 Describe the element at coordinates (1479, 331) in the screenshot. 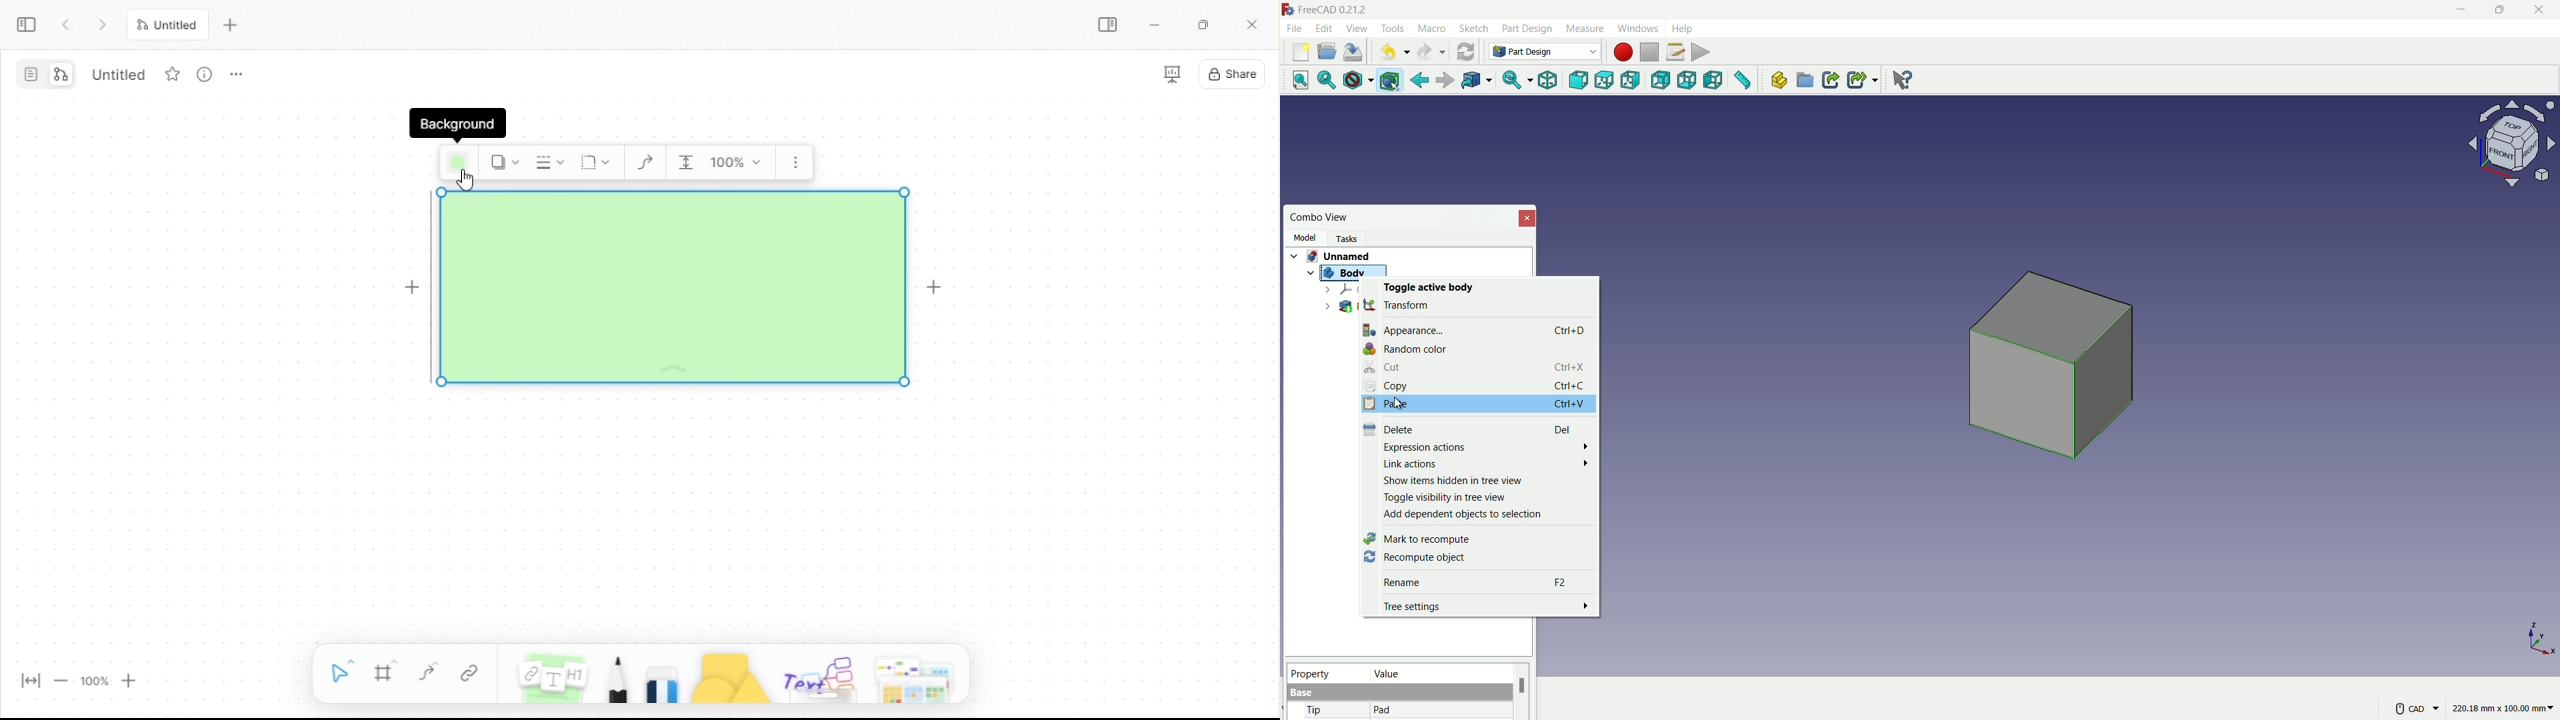

I see `Appearance... Ctrl+D` at that location.